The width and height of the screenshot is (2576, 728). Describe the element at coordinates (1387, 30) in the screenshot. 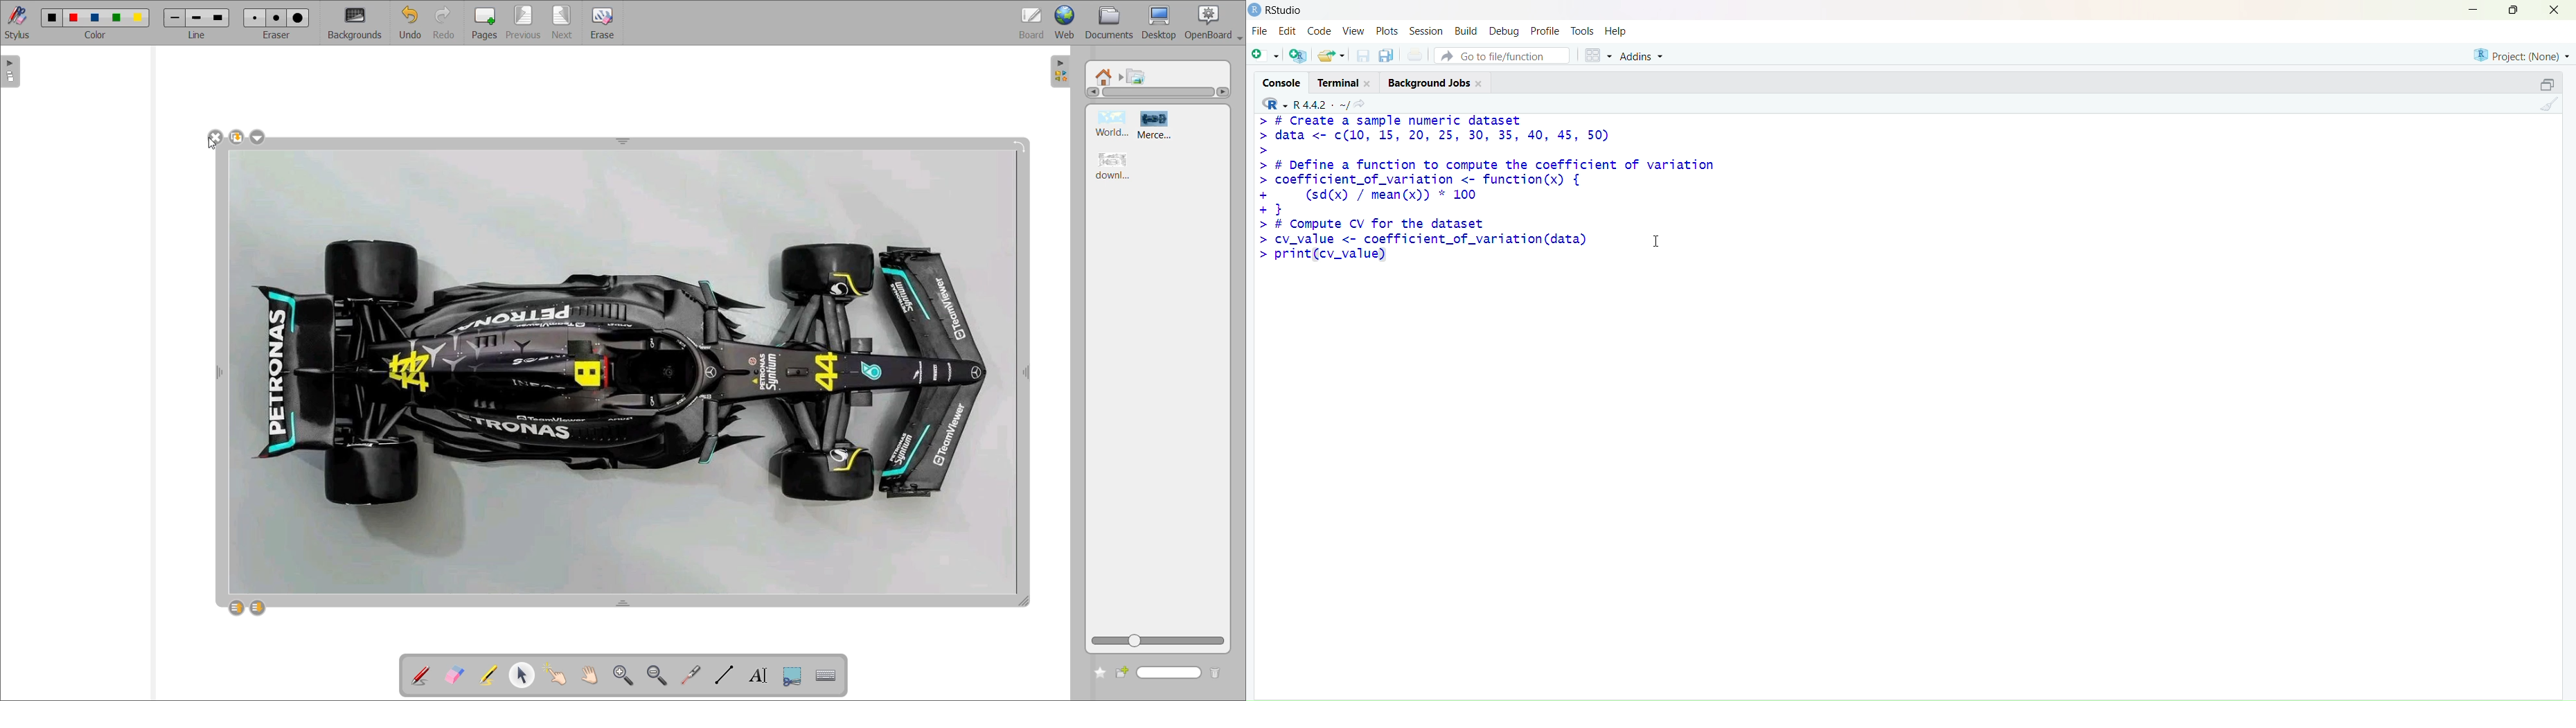

I see `plots` at that location.